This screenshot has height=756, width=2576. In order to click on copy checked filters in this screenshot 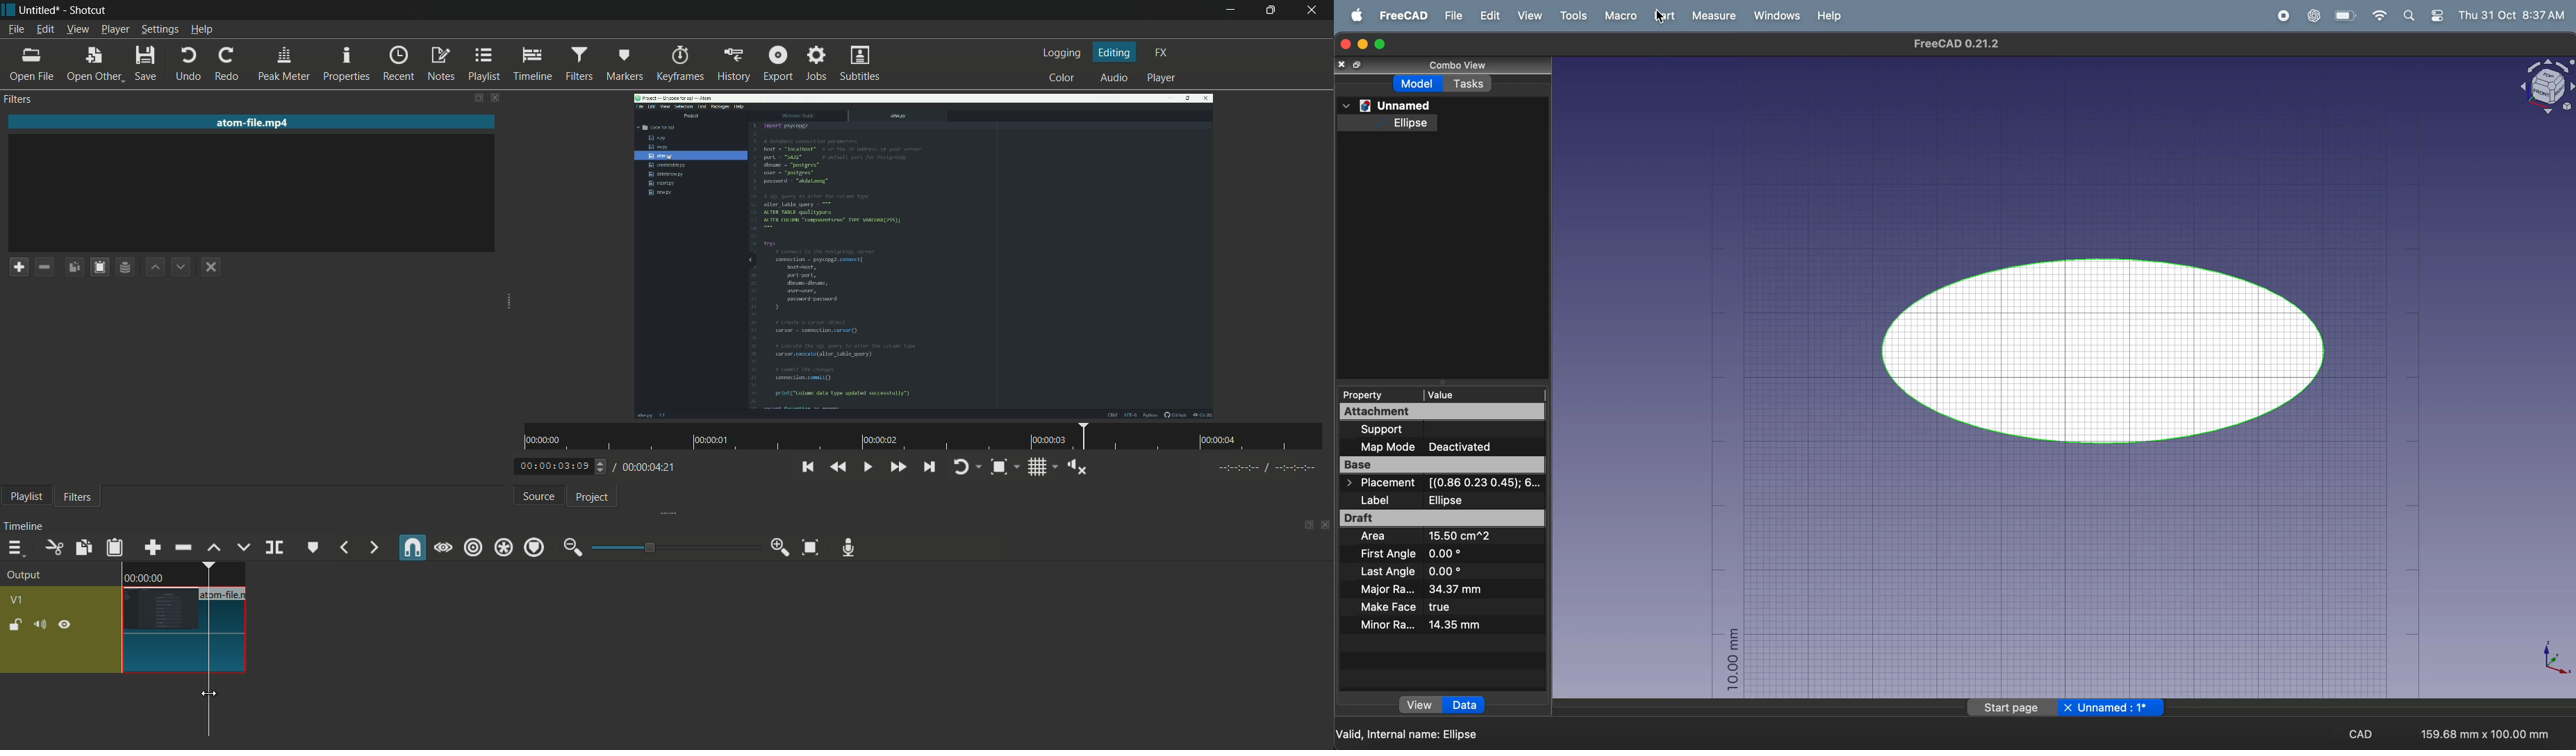, I will do `click(73, 267)`.